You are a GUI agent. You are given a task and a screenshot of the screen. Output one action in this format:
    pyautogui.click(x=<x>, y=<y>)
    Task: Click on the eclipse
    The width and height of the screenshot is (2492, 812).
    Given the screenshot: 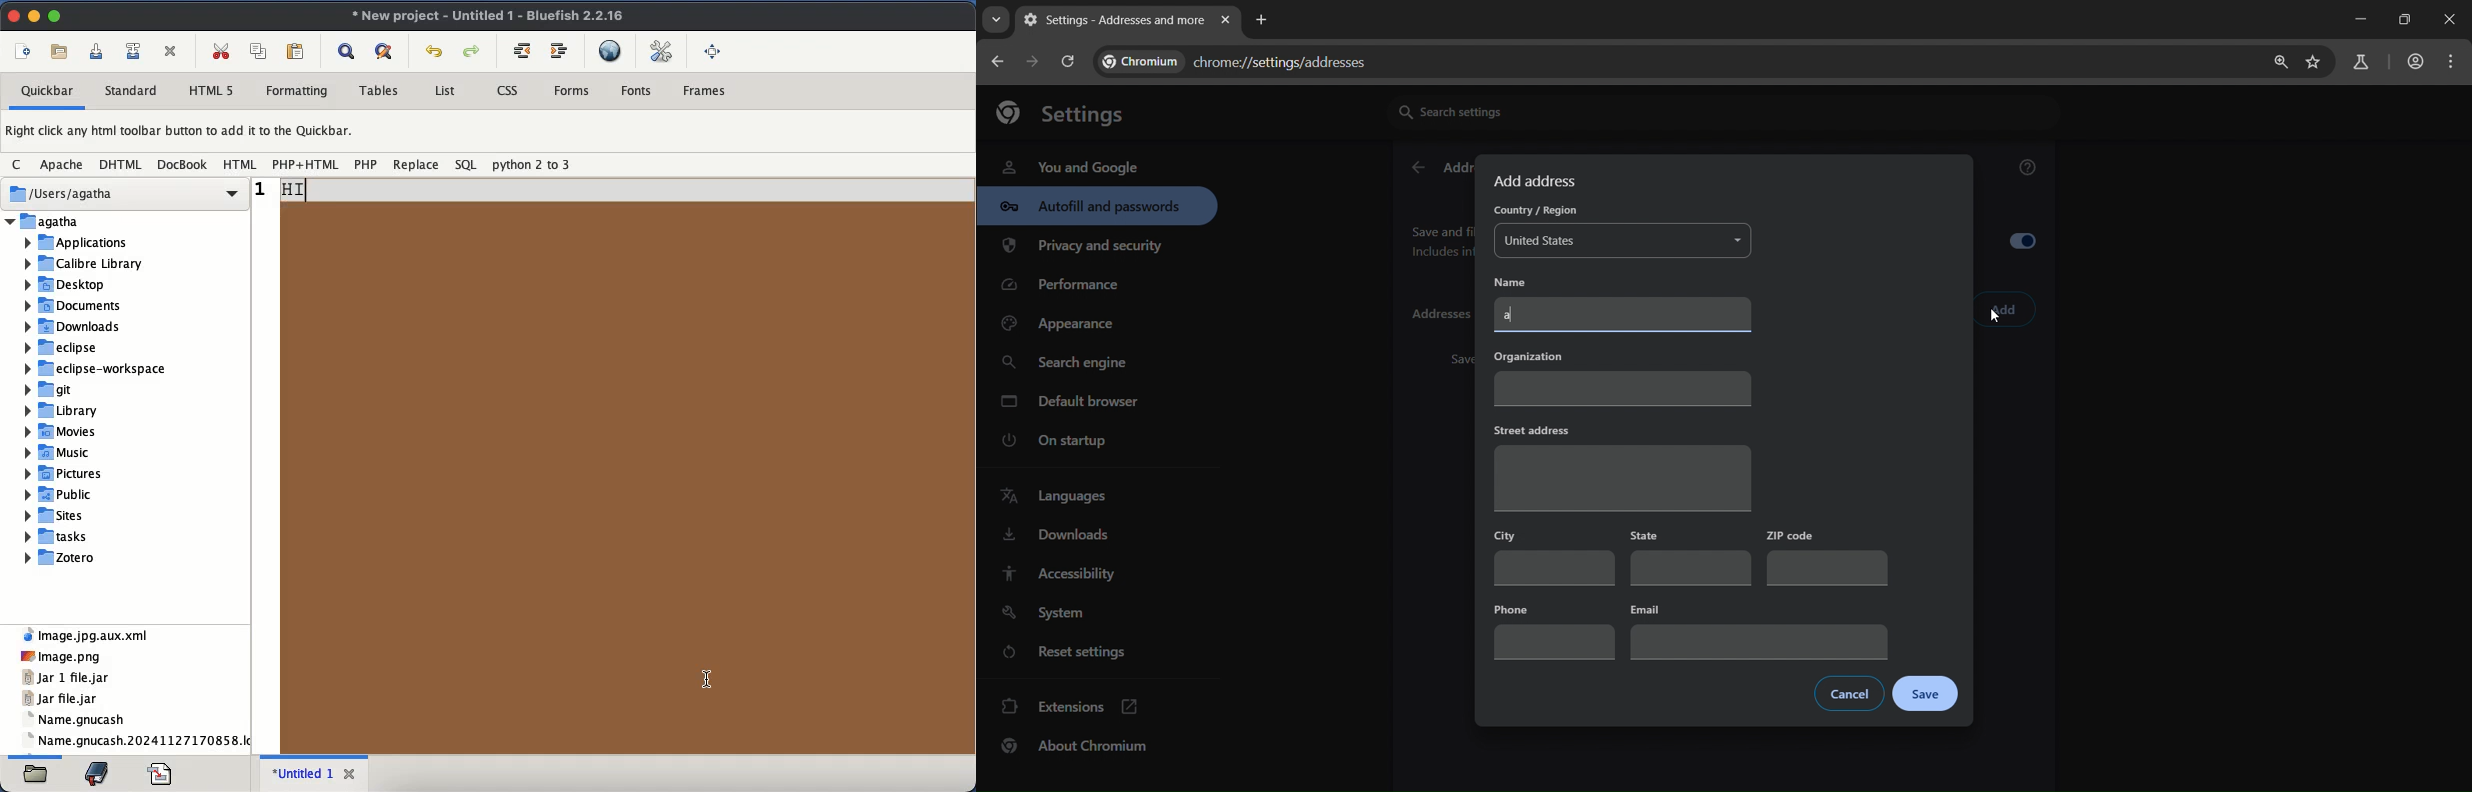 What is the action you would take?
    pyautogui.click(x=60, y=348)
    